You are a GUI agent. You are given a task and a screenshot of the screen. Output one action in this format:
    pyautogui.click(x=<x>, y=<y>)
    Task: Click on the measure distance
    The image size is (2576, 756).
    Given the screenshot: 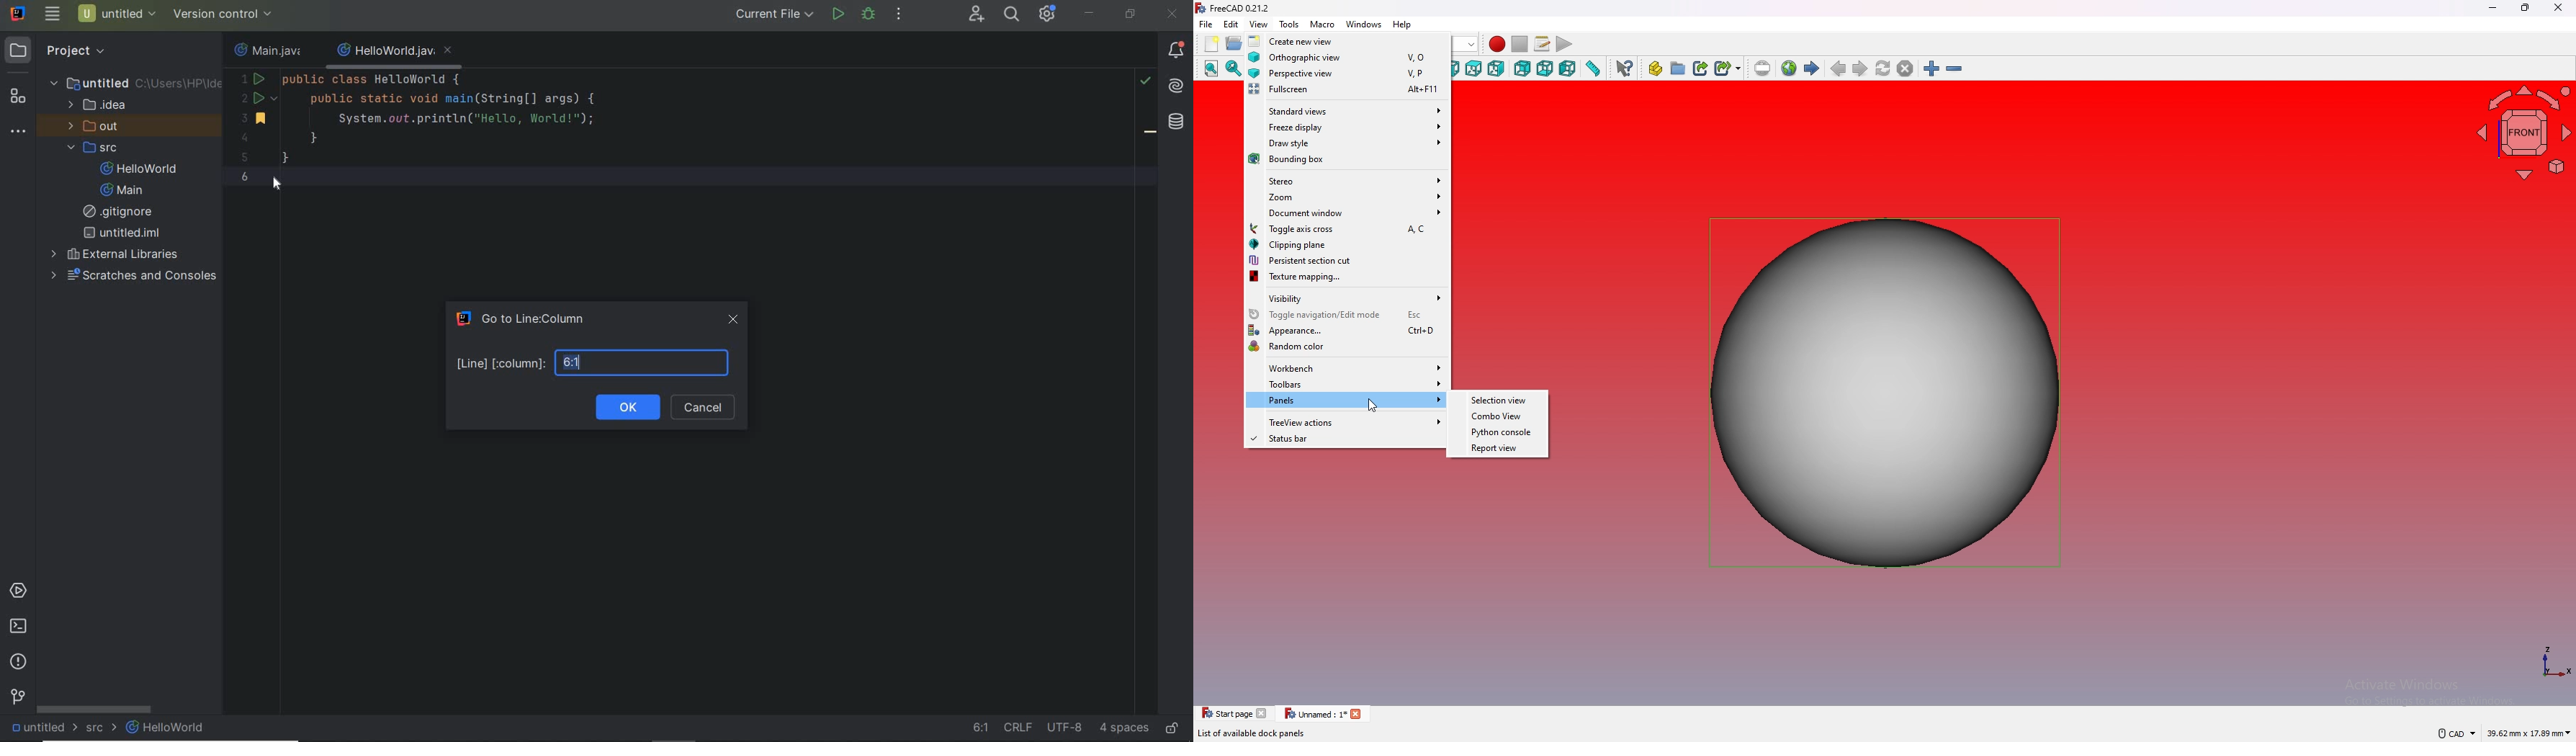 What is the action you would take?
    pyautogui.click(x=1594, y=68)
    